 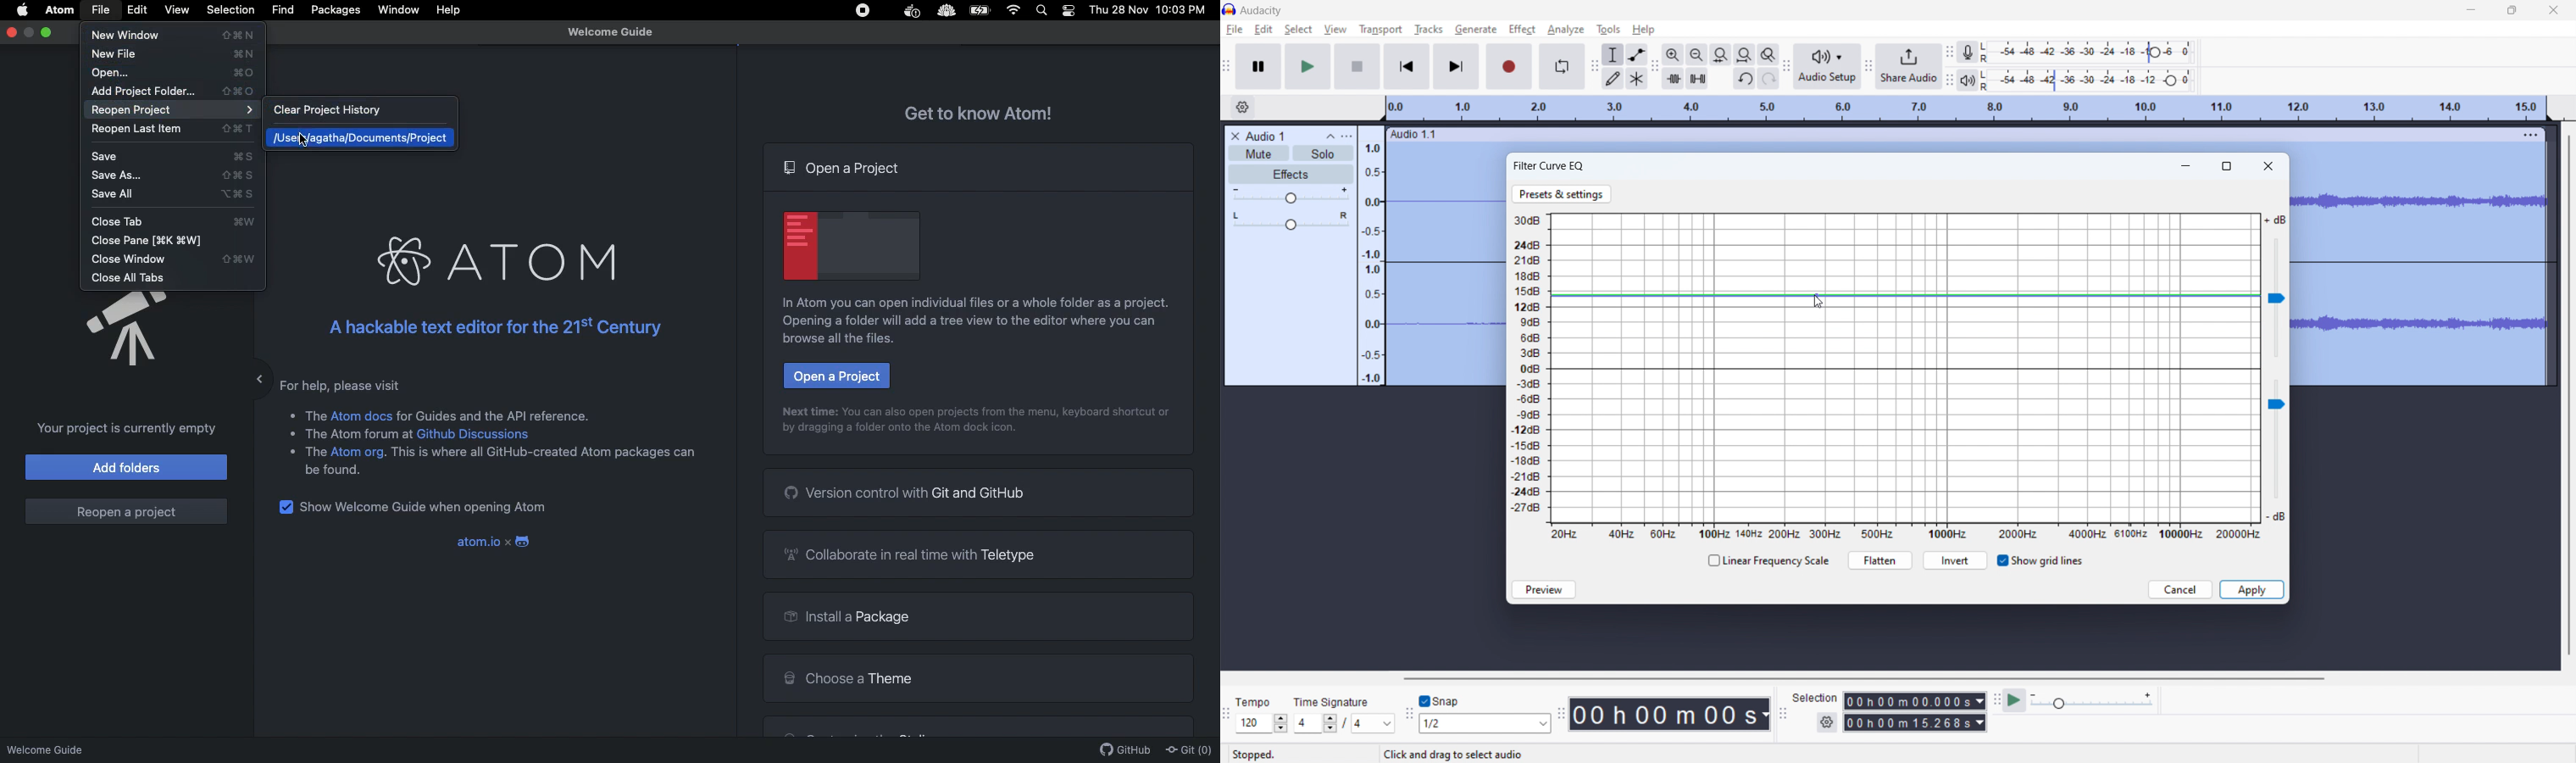 What do you see at coordinates (1673, 54) in the screenshot?
I see `zoom in` at bounding box center [1673, 54].